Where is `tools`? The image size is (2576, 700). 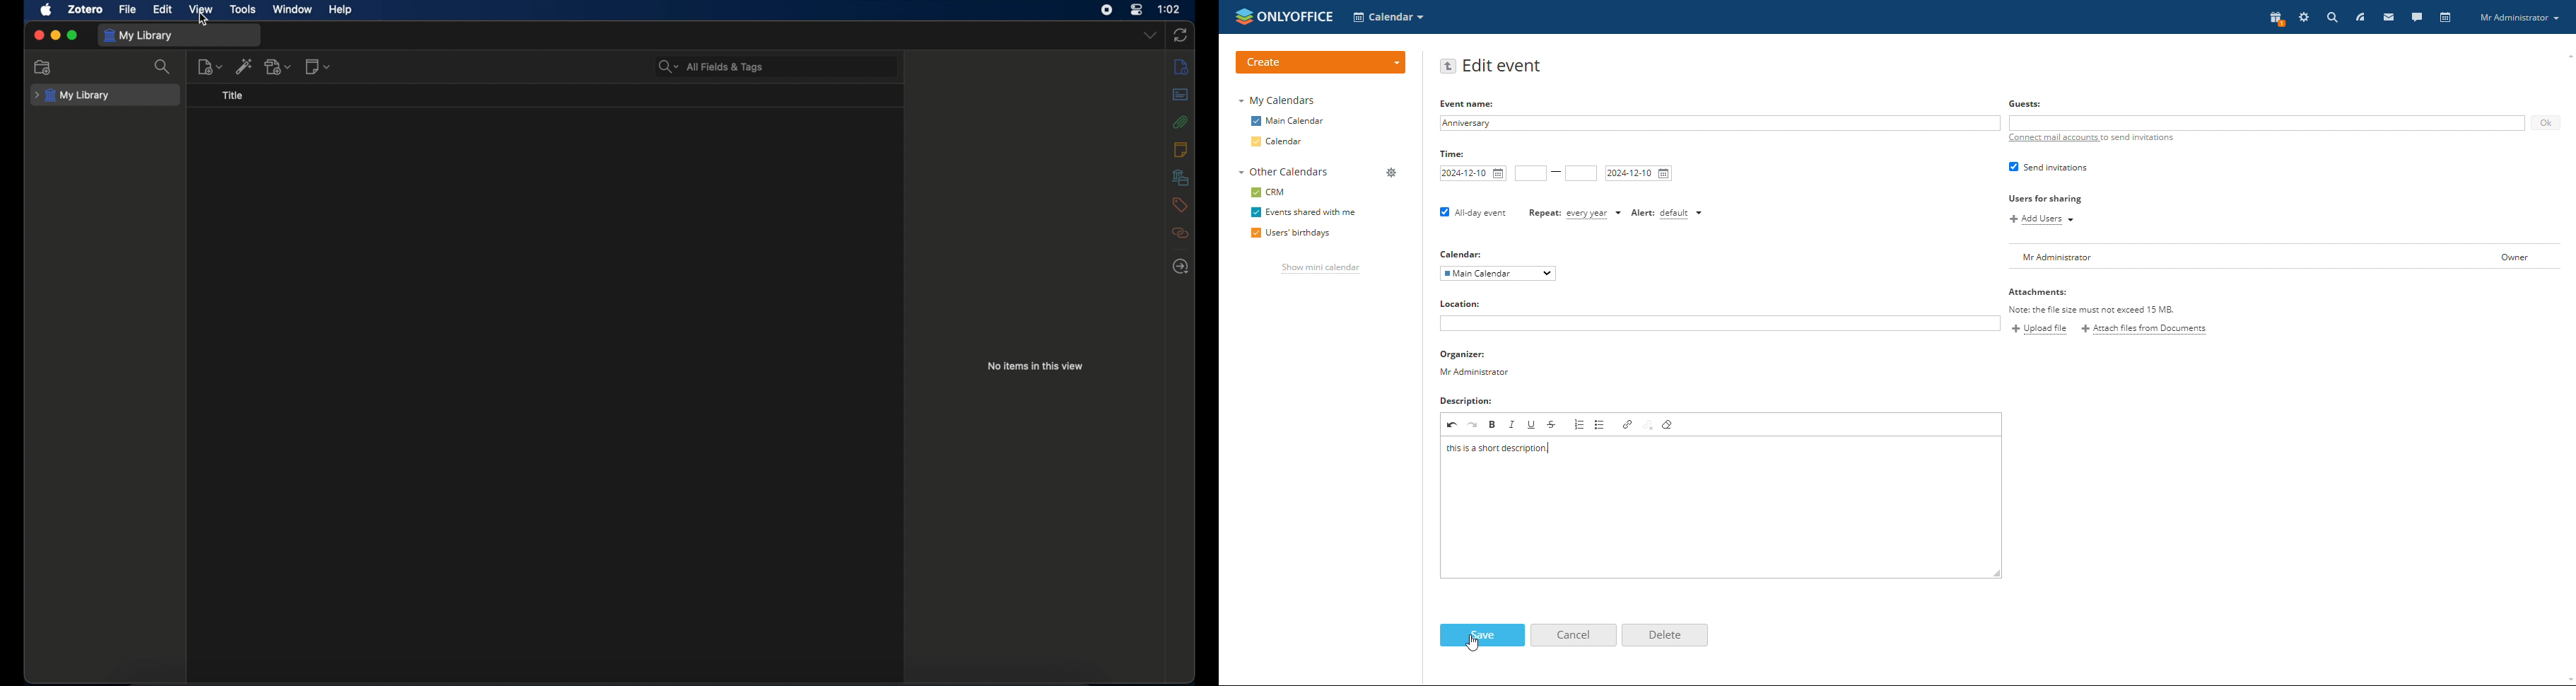
tools is located at coordinates (243, 9).